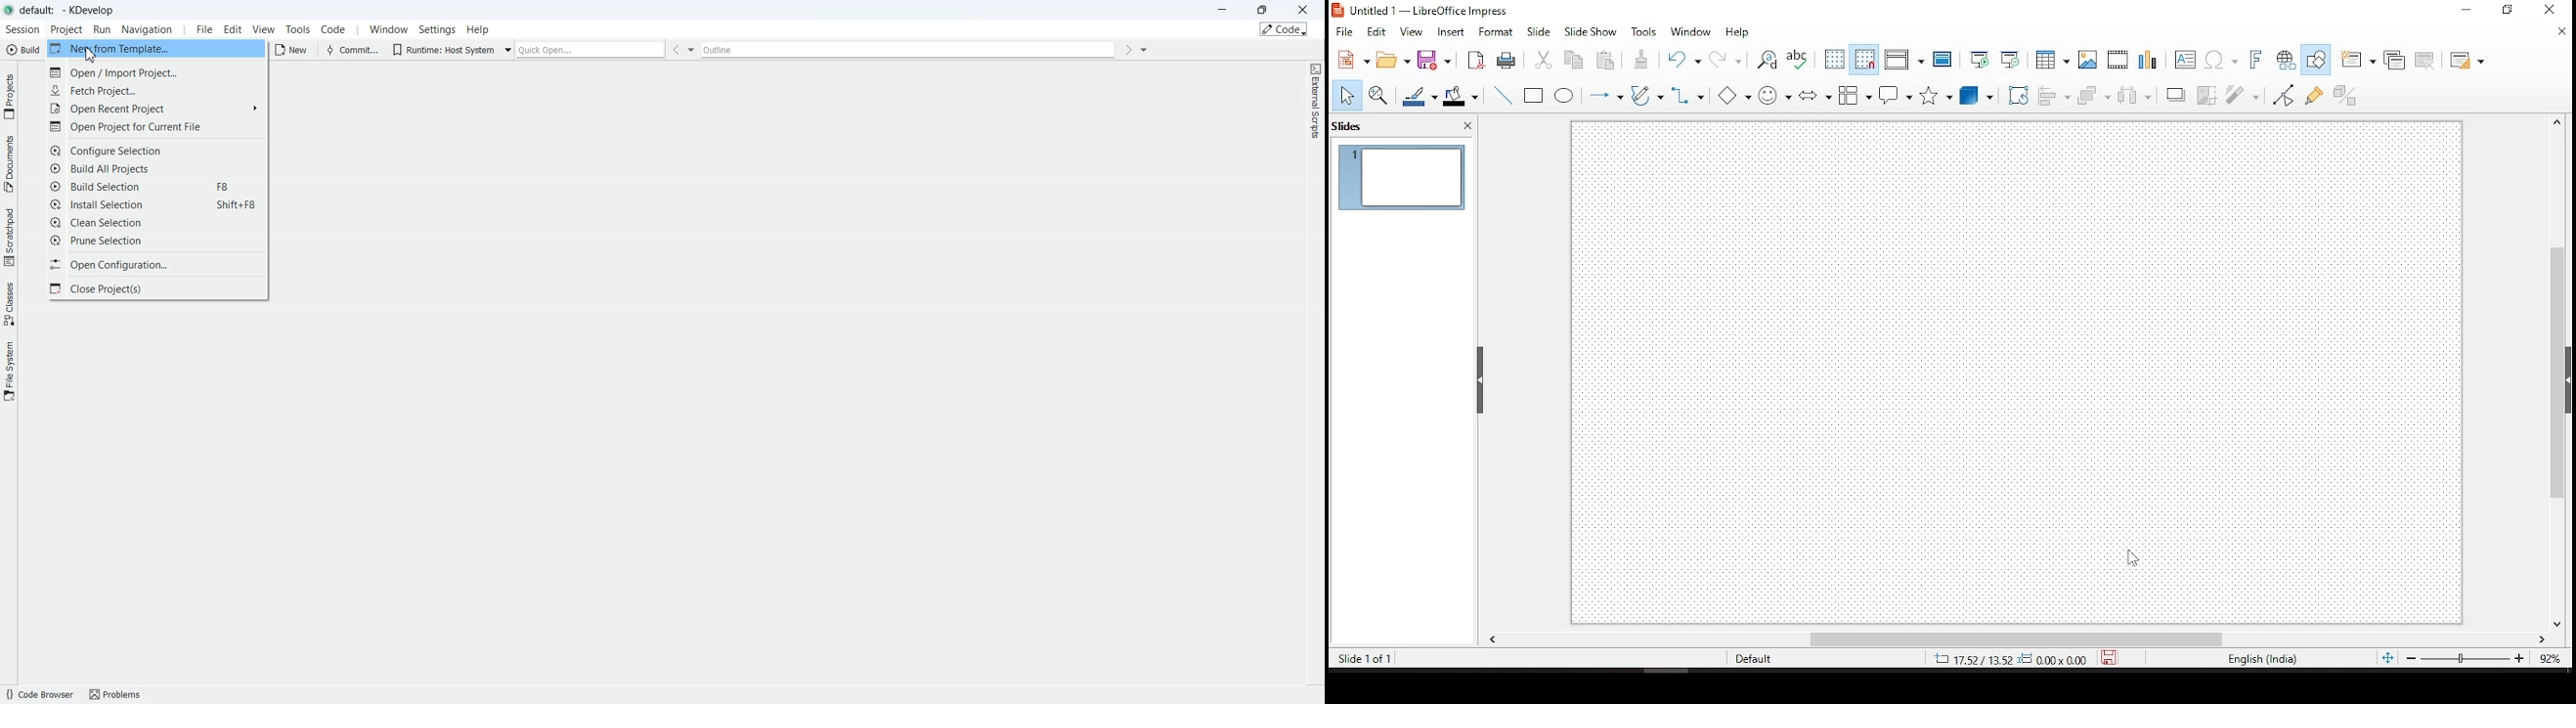 The height and width of the screenshot is (728, 2576). Describe the element at coordinates (1284, 29) in the screenshot. I see `Code` at that location.